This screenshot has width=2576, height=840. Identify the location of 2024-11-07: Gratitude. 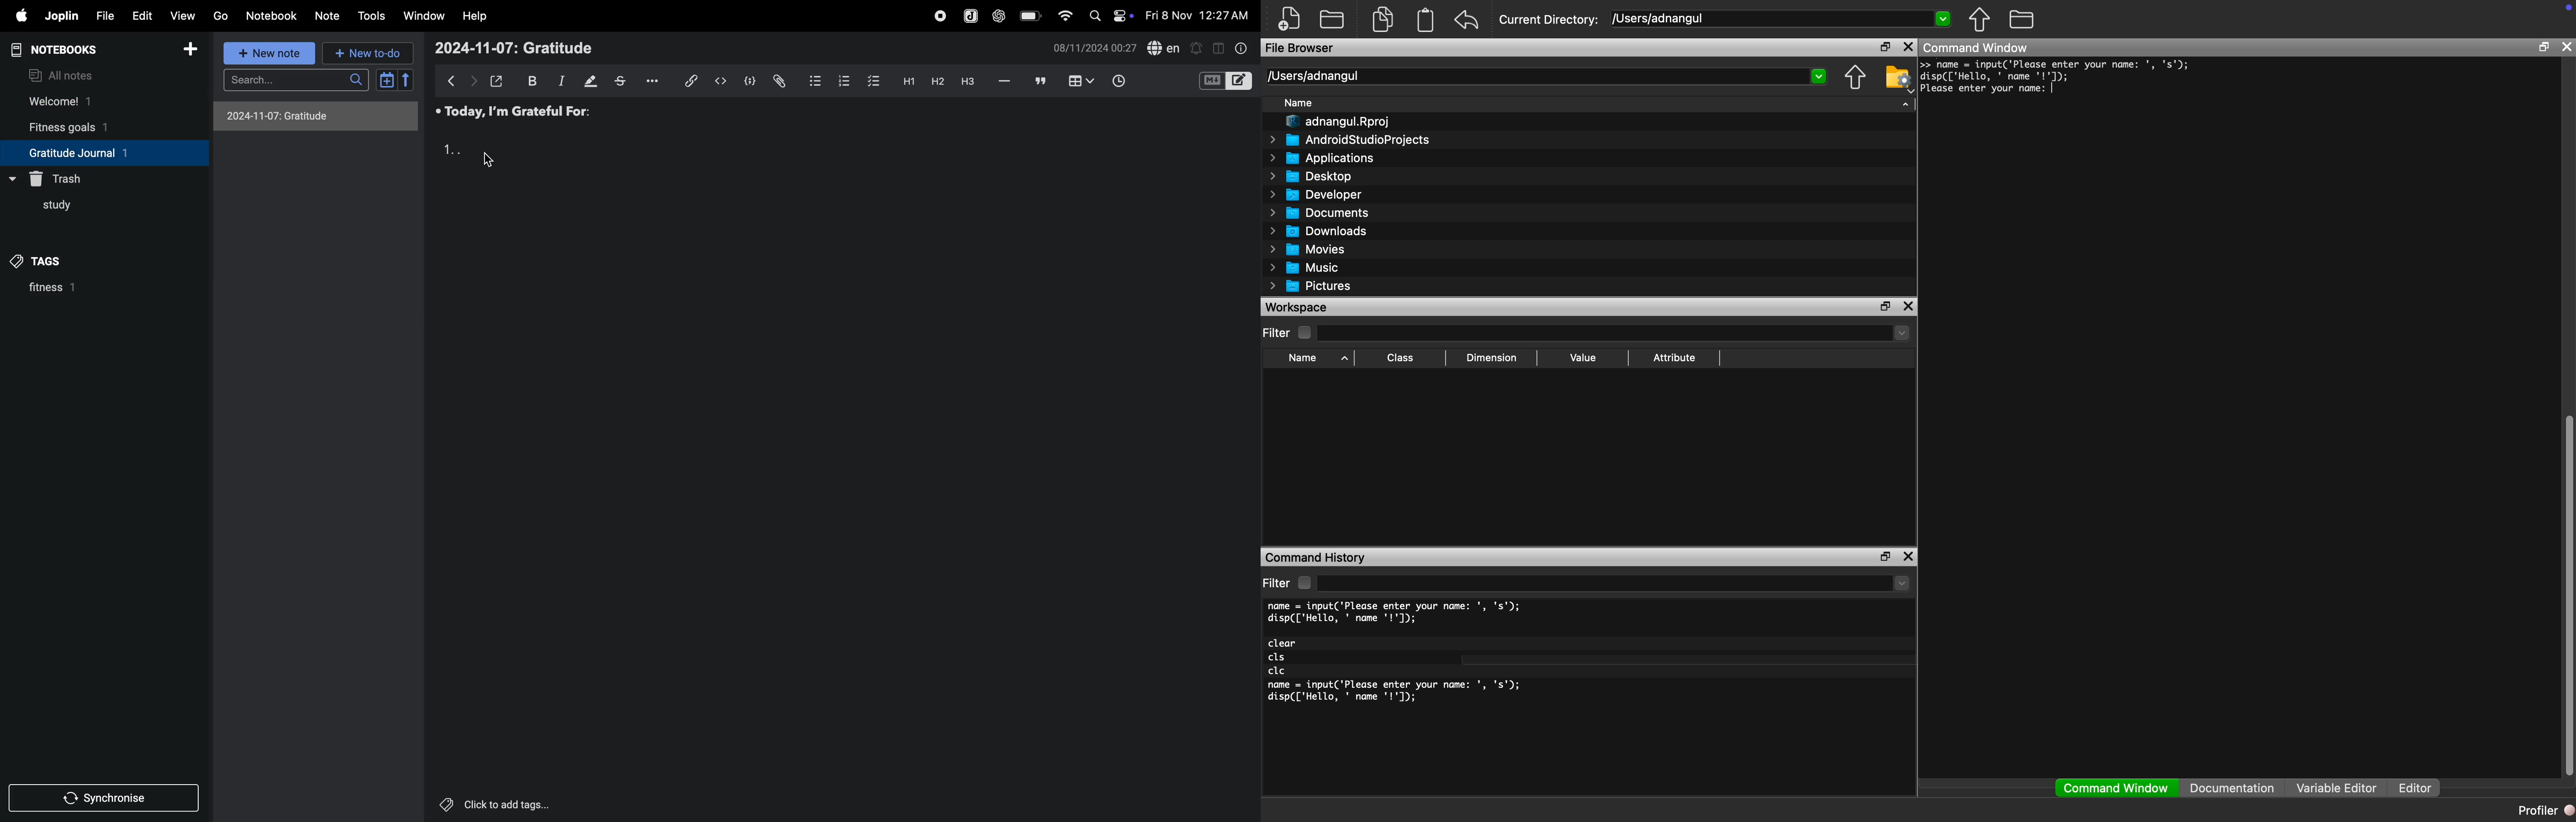
(513, 48).